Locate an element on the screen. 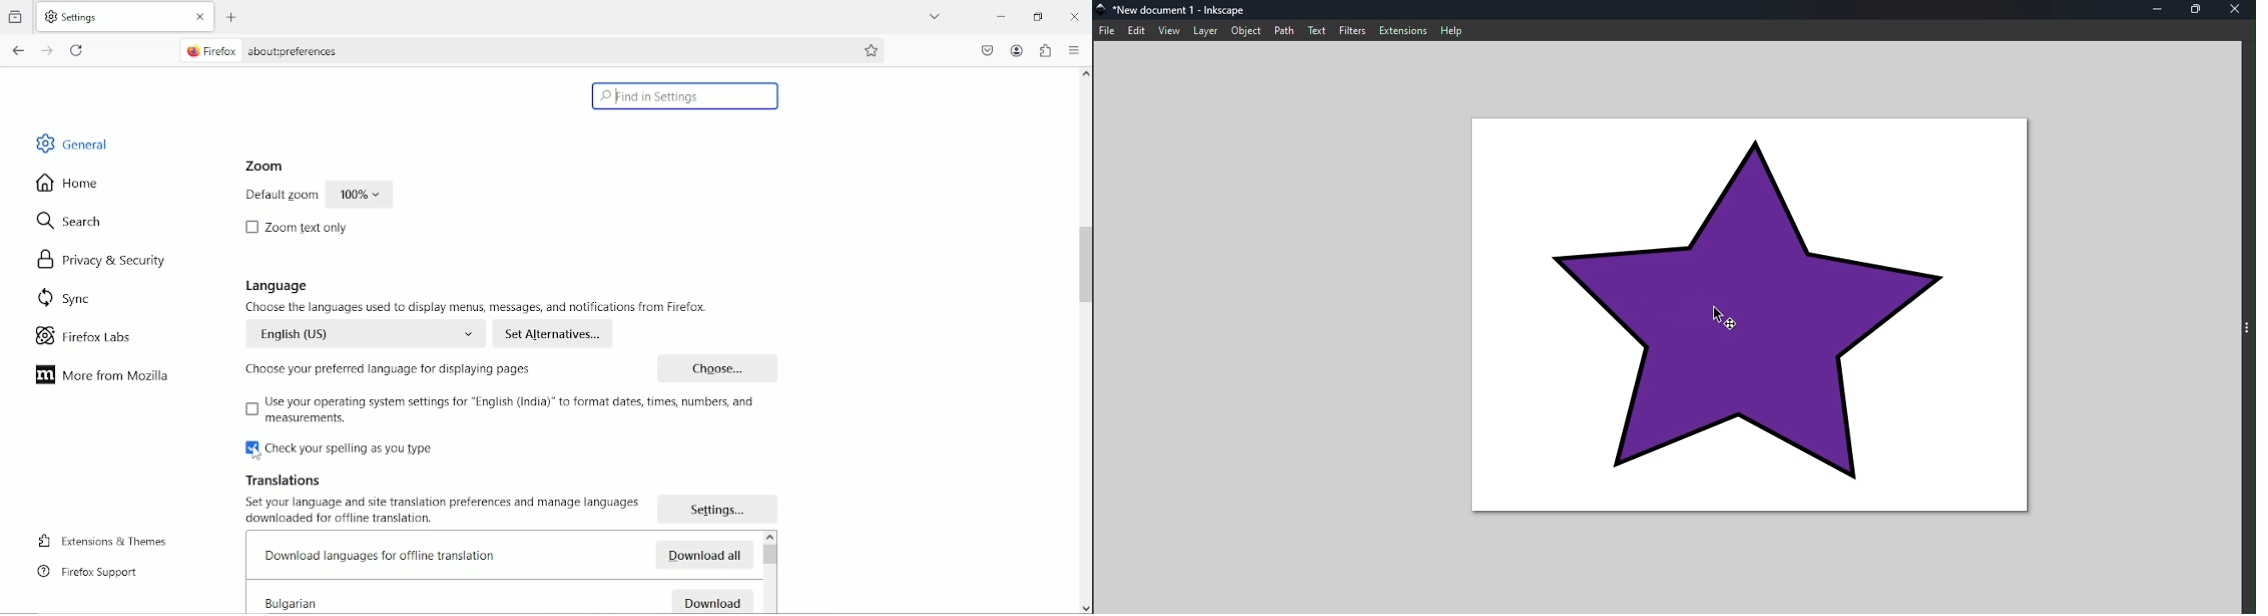  Settings is located at coordinates (724, 510).